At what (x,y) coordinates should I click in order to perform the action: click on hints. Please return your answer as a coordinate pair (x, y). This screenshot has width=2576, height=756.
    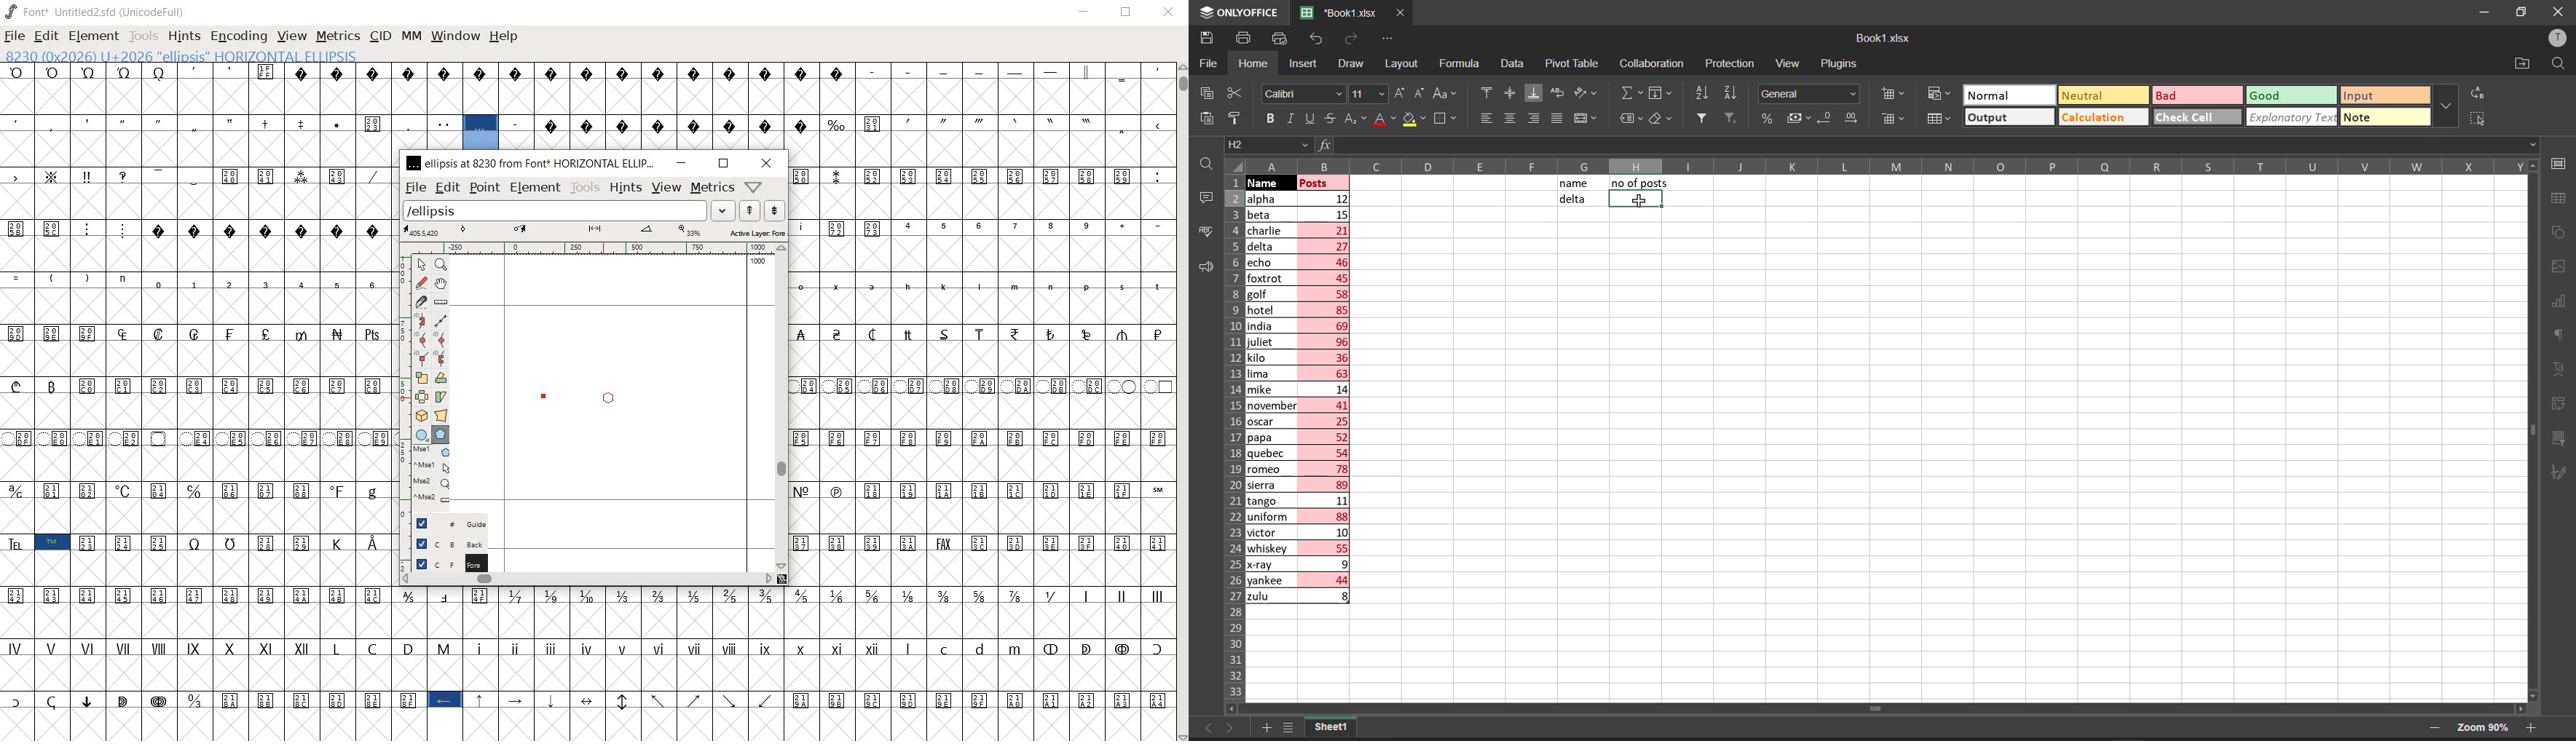
    Looking at the image, I should click on (625, 187).